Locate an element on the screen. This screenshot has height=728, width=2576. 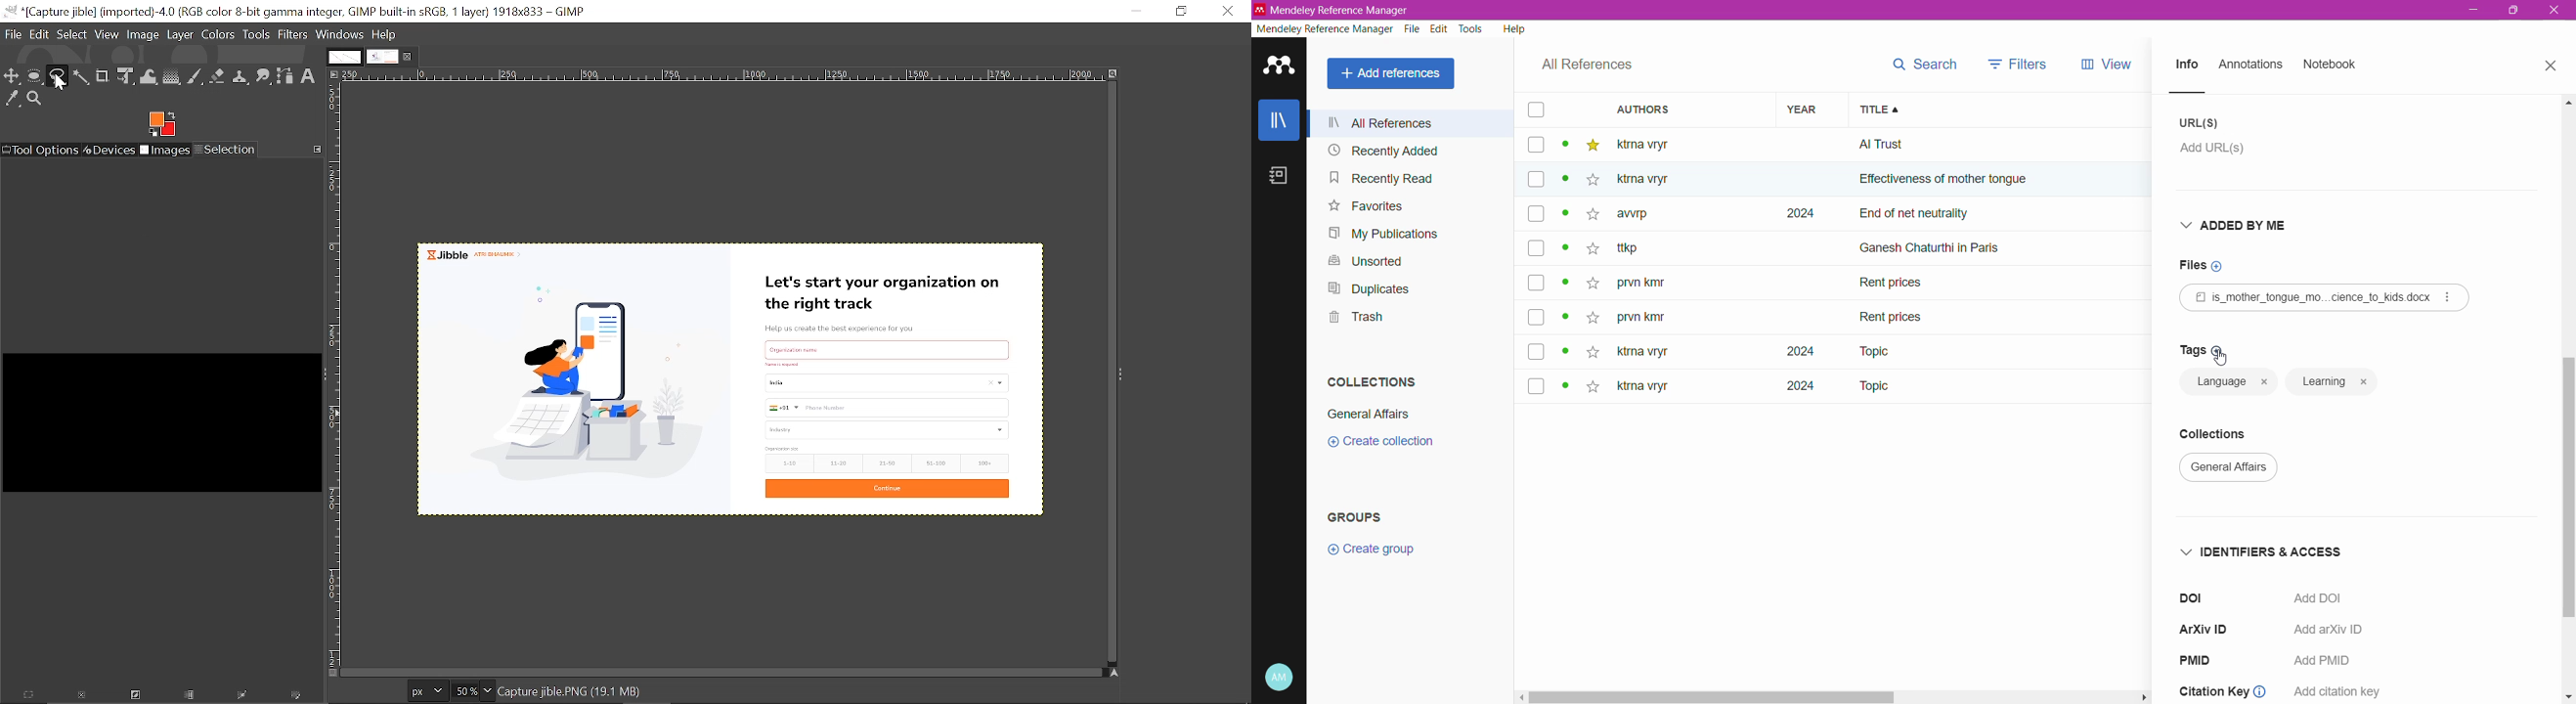
box is located at coordinates (1535, 180).